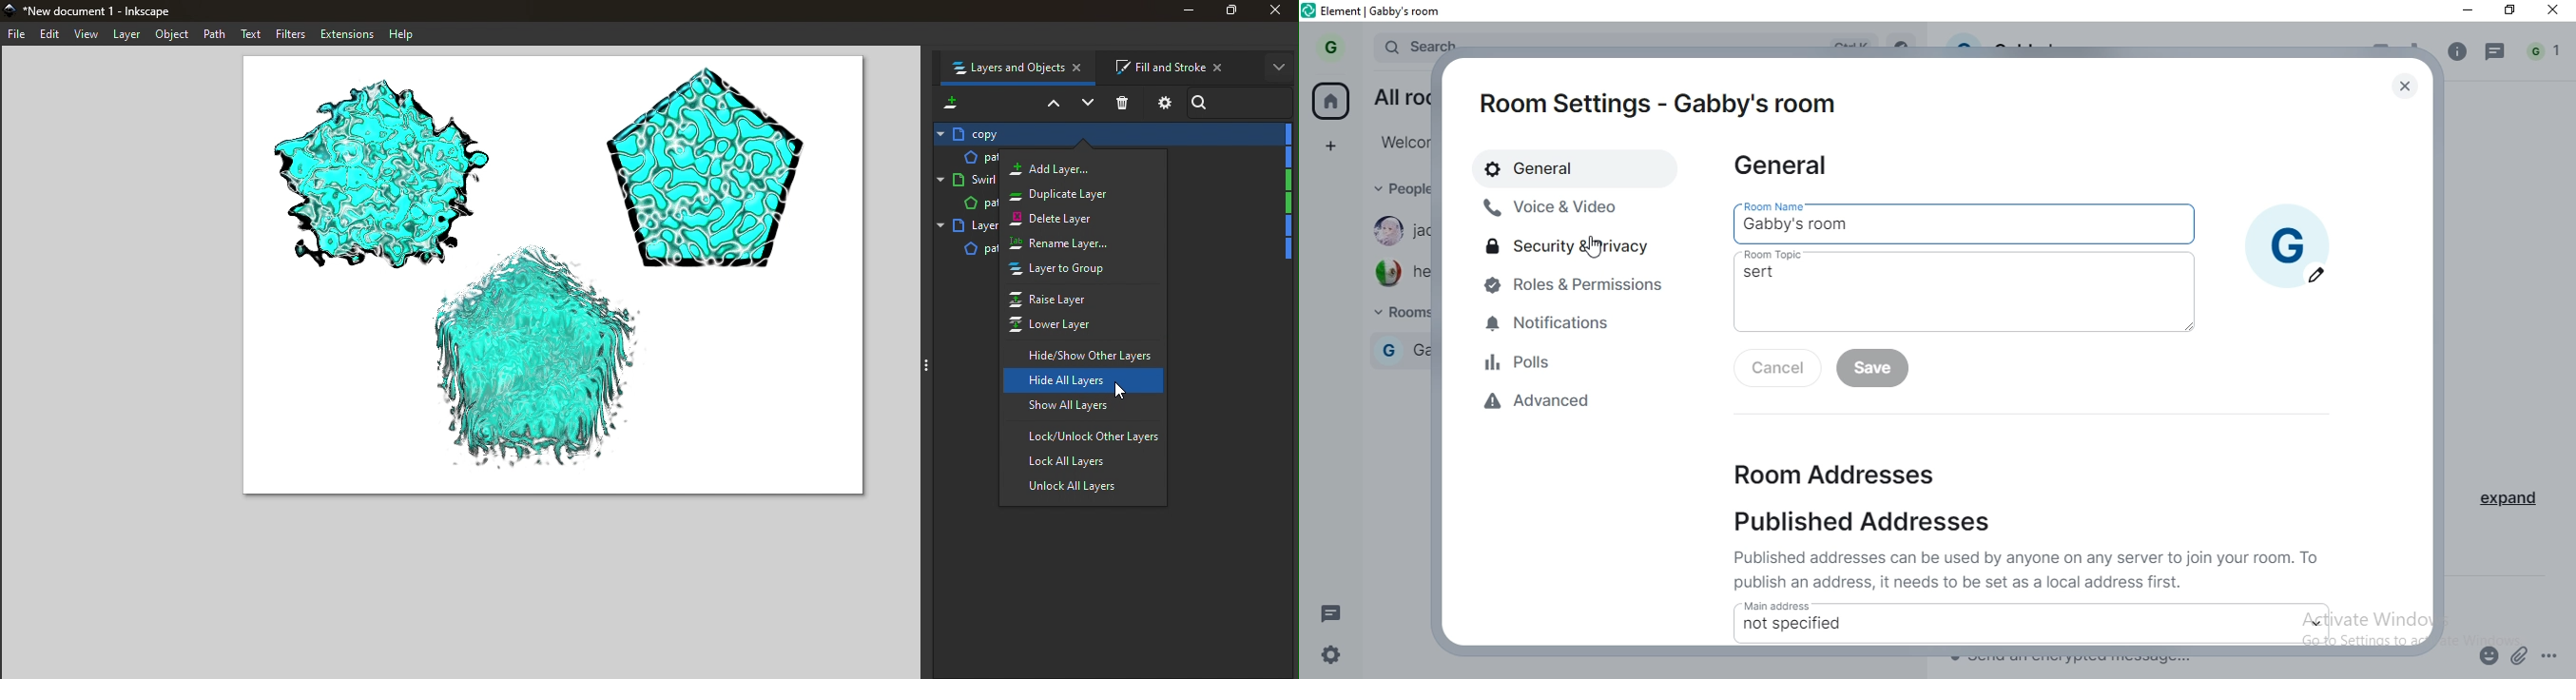 Image resolution: width=2576 pixels, height=700 pixels. I want to click on More options, so click(1282, 69).